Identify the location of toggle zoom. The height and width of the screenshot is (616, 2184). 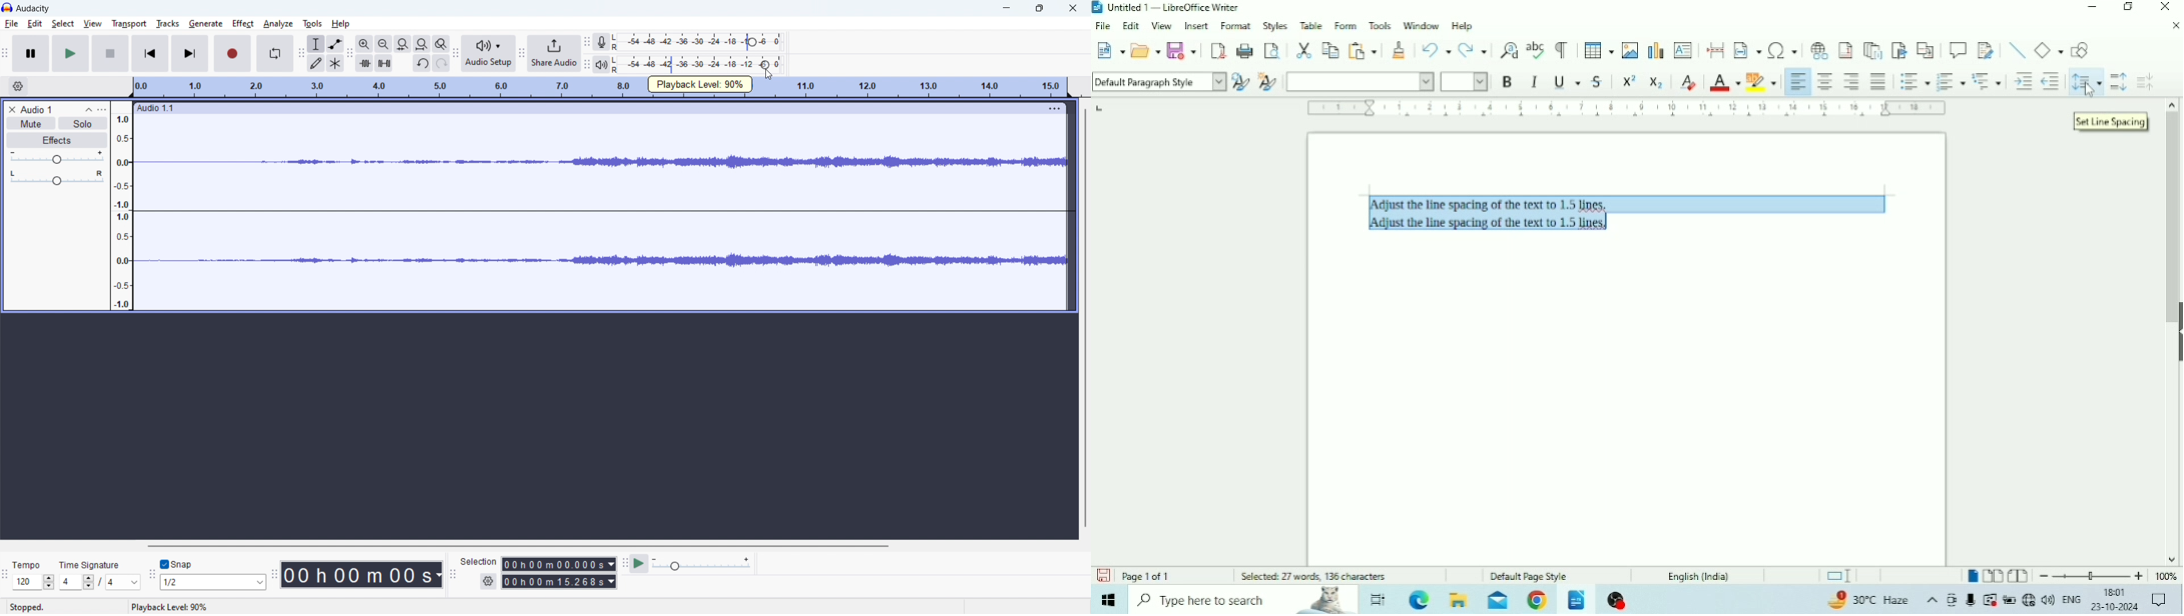
(441, 43).